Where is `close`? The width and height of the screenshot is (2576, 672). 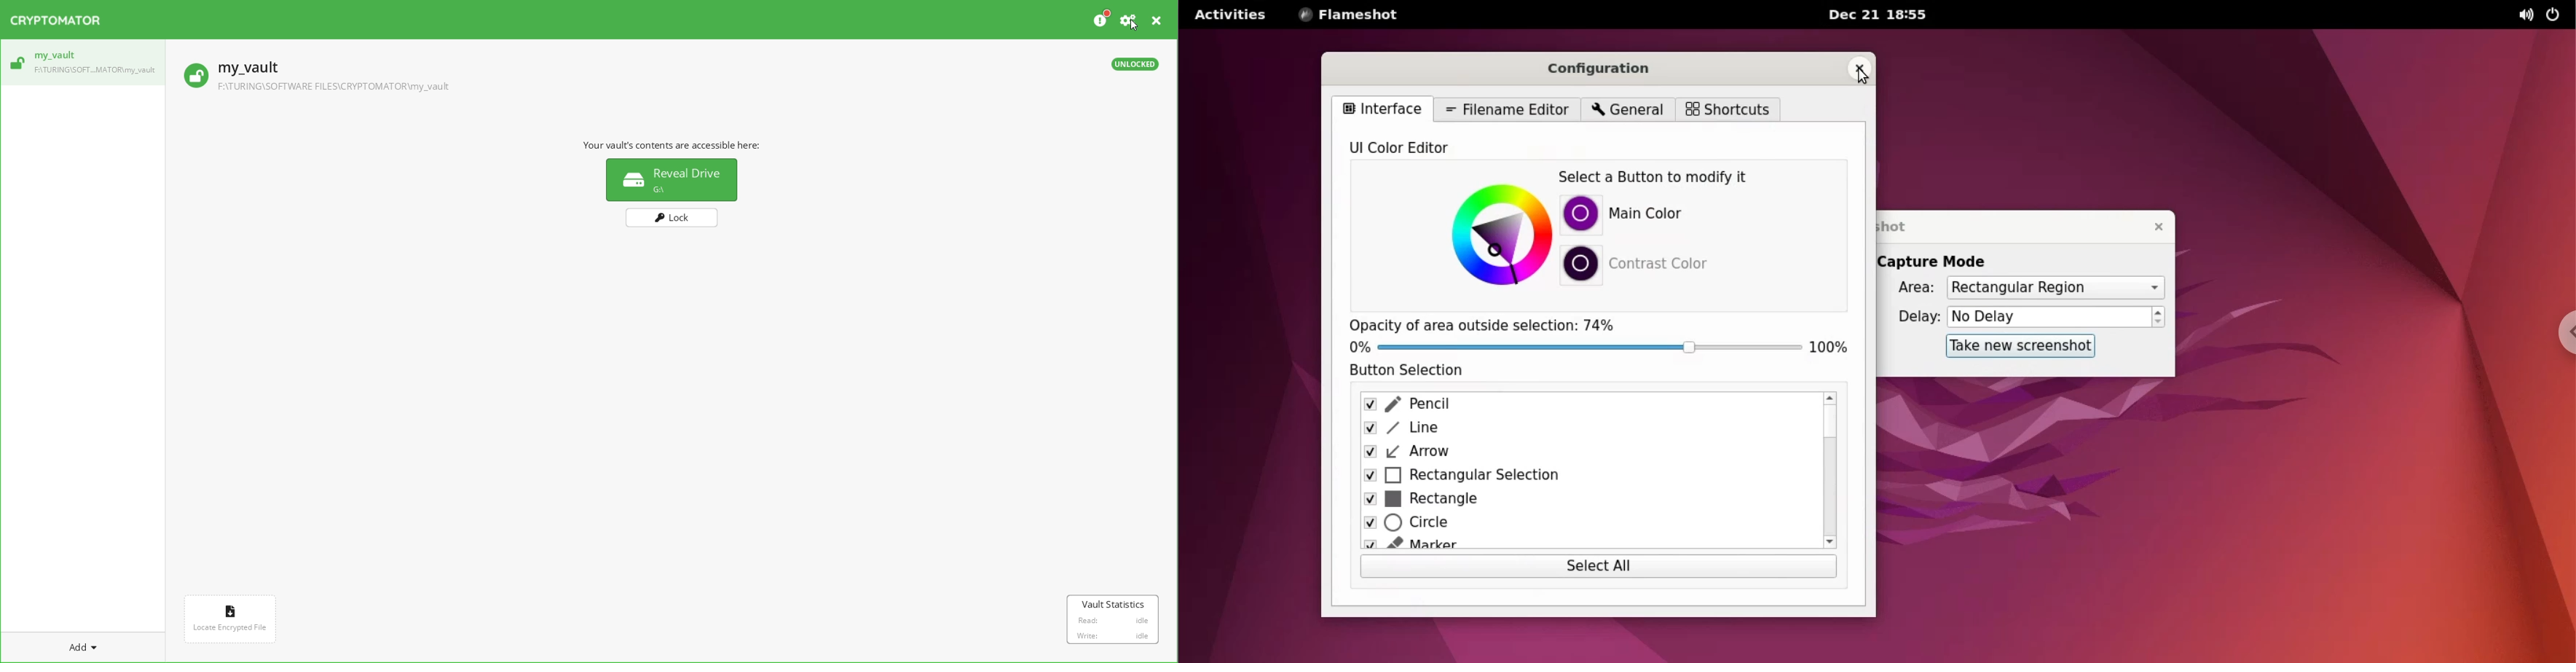 close is located at coordinates (1858, 70).